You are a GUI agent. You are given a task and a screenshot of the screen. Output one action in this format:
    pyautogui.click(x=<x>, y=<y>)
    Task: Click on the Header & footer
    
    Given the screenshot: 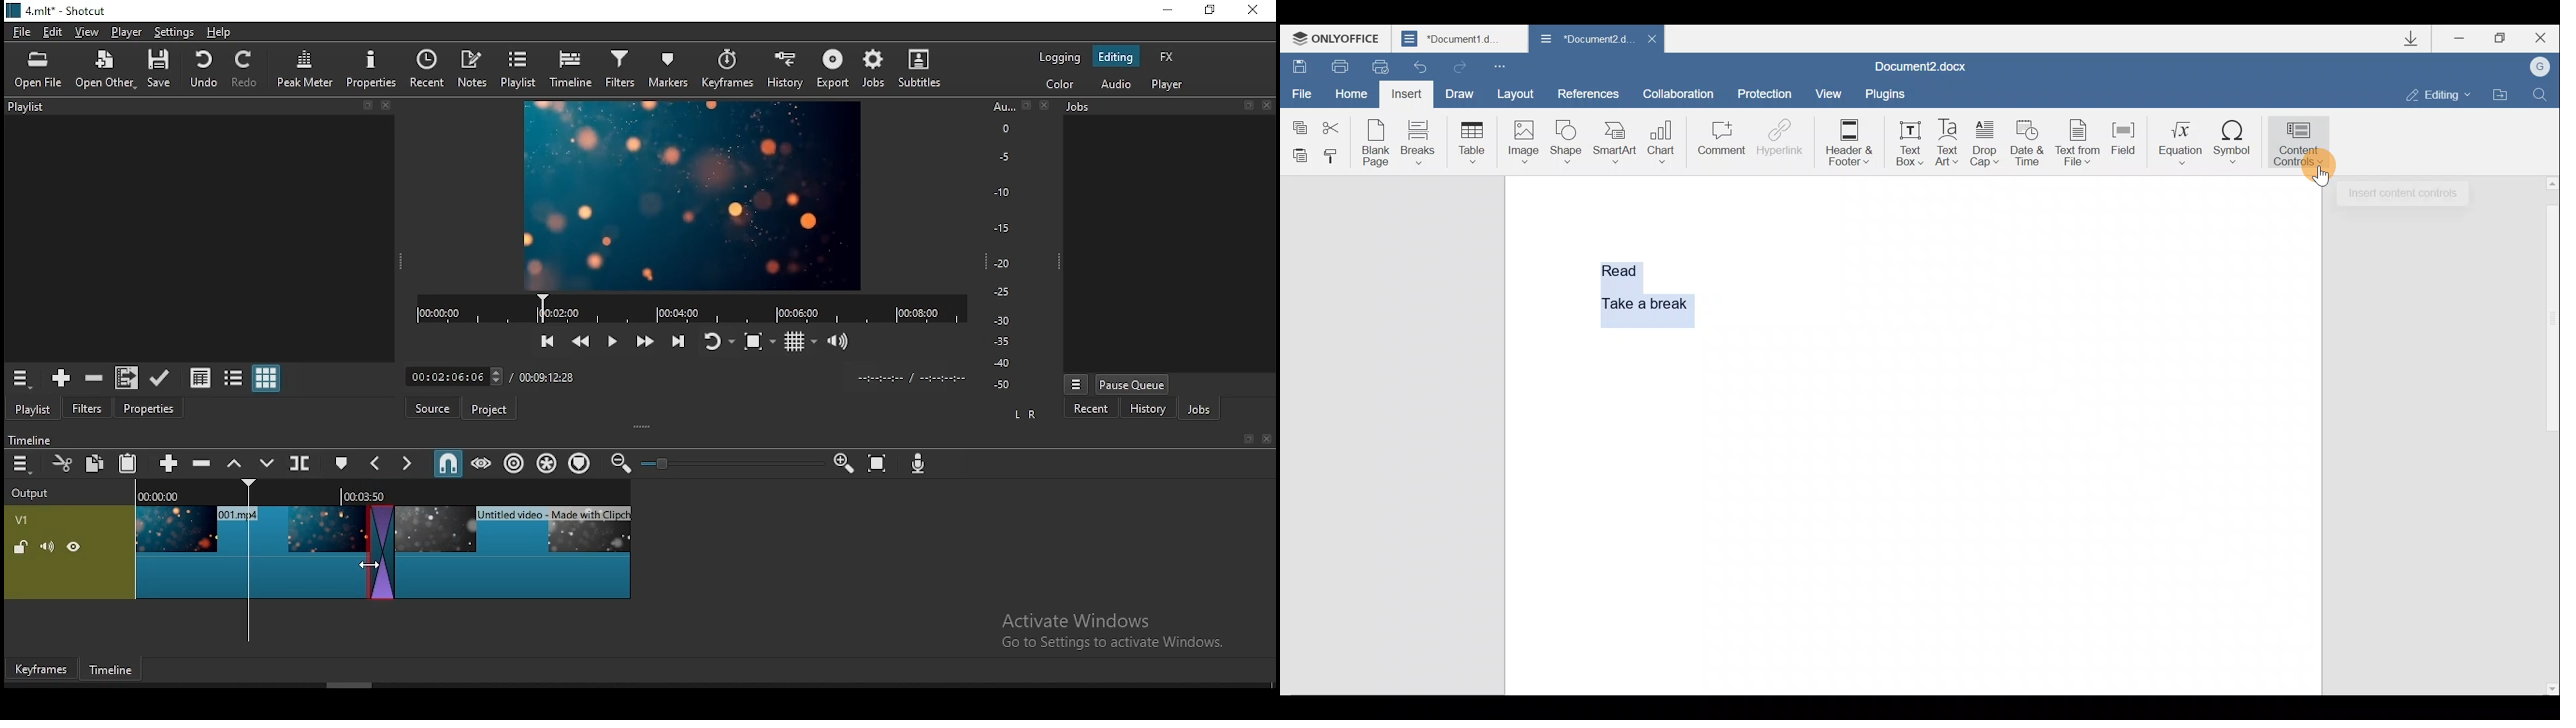 What is the action you would take?
    pyautogui.click(x=1853, y=143)
    